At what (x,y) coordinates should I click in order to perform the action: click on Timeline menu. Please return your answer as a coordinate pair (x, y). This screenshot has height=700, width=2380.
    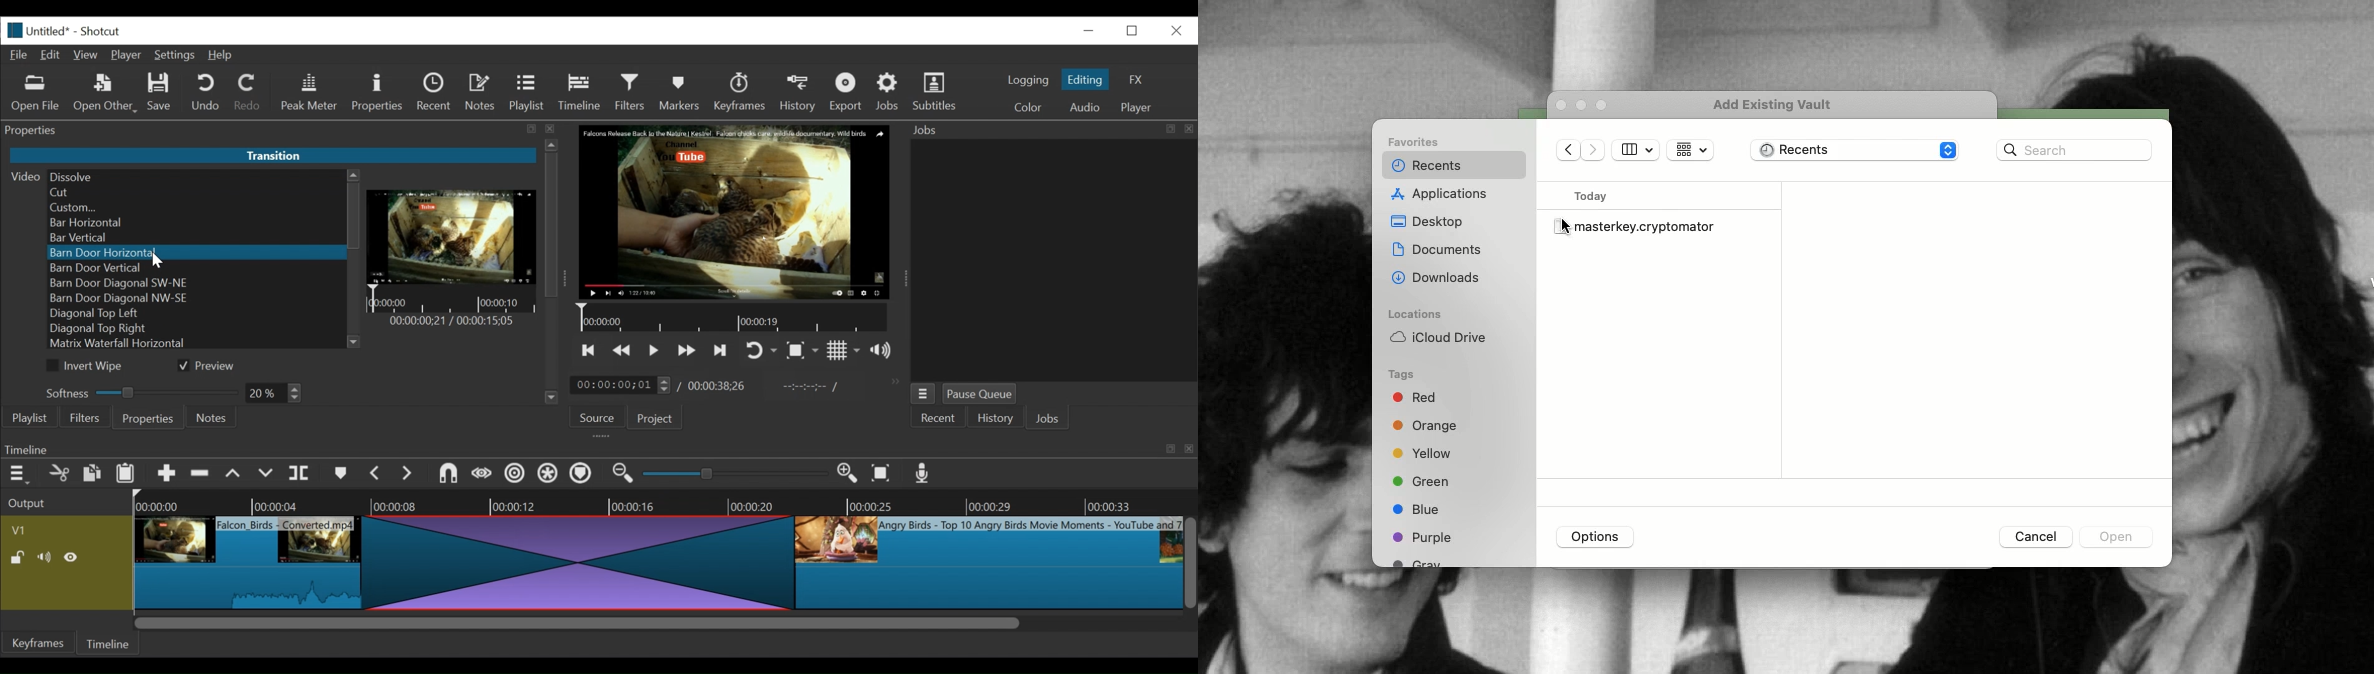
    Looking at the image, I should click on (21, 474).